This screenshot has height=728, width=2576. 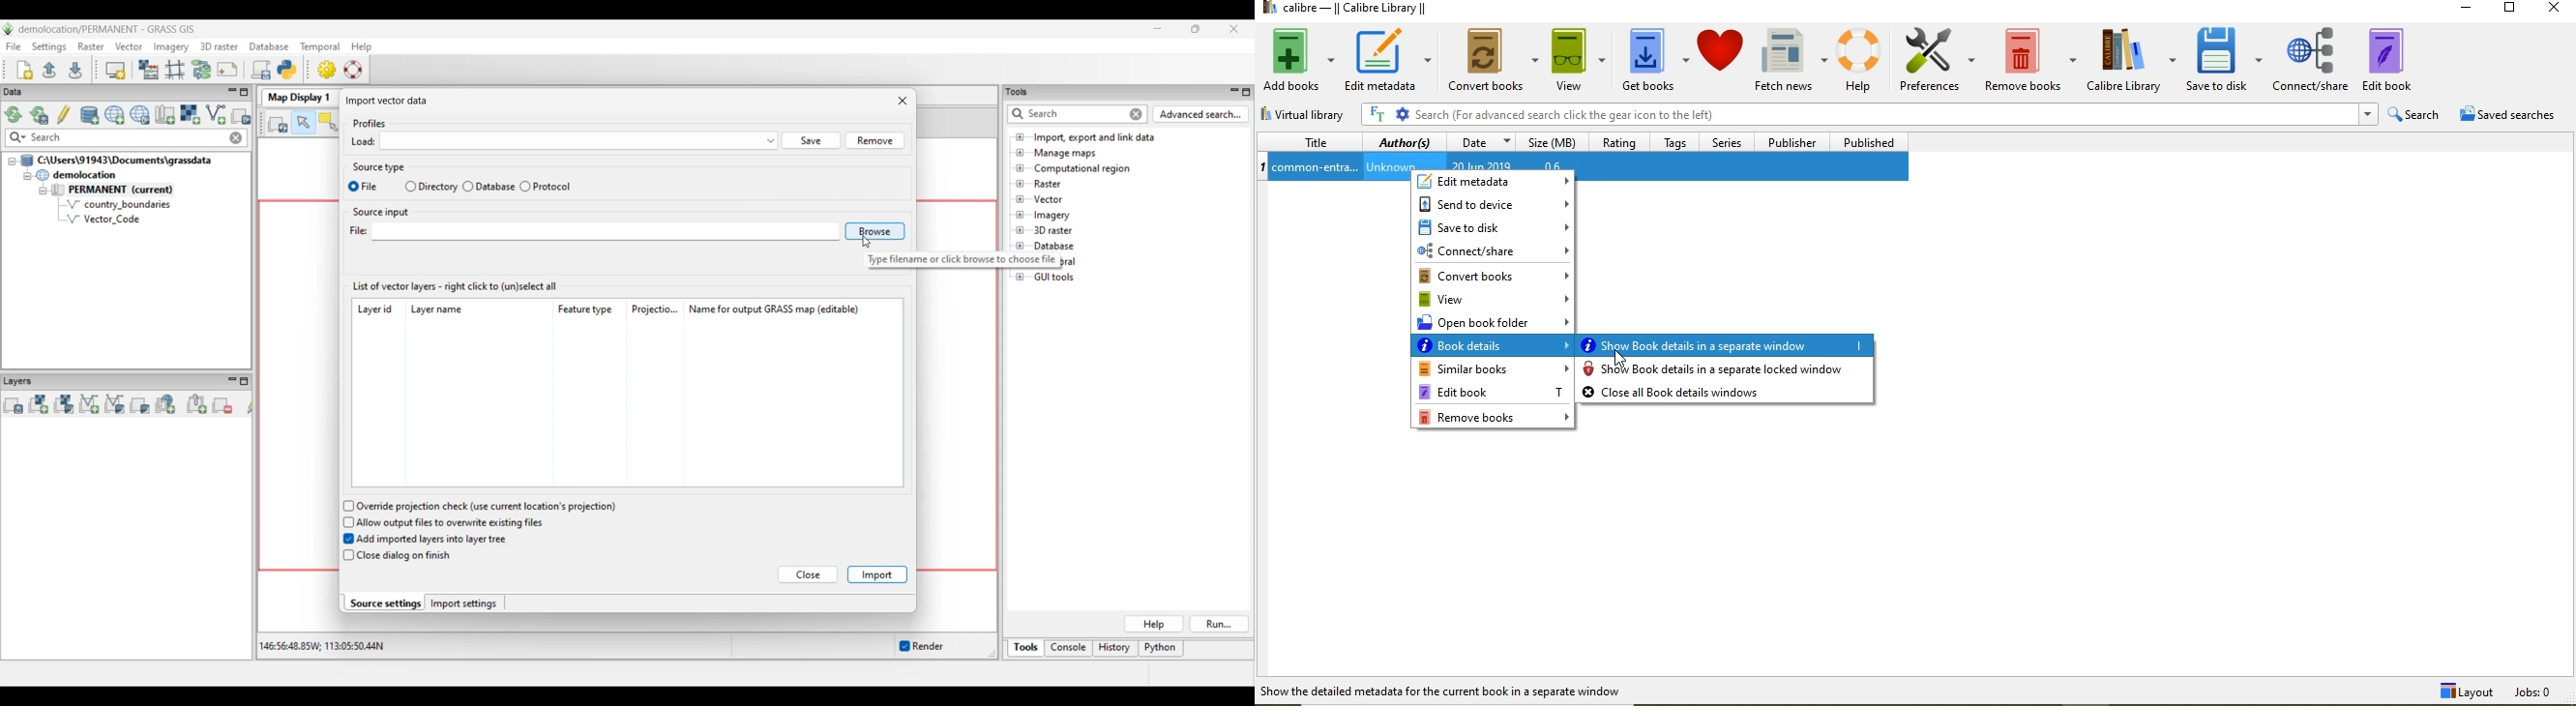 I want to click on open book folder, so click(x=1495, y=324).